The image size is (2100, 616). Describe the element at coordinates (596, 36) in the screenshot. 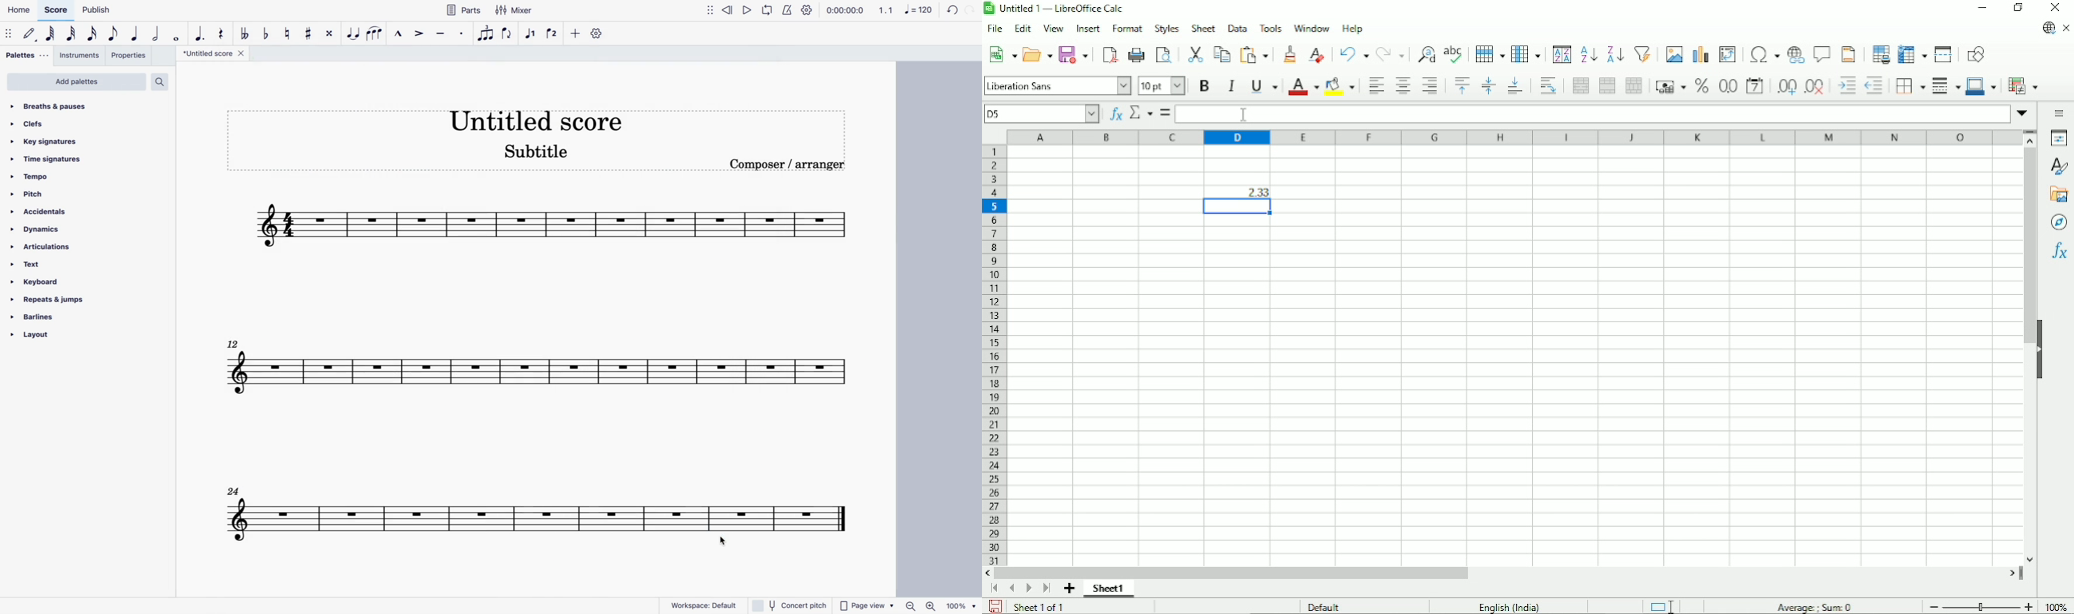

I see `settings` at that location.